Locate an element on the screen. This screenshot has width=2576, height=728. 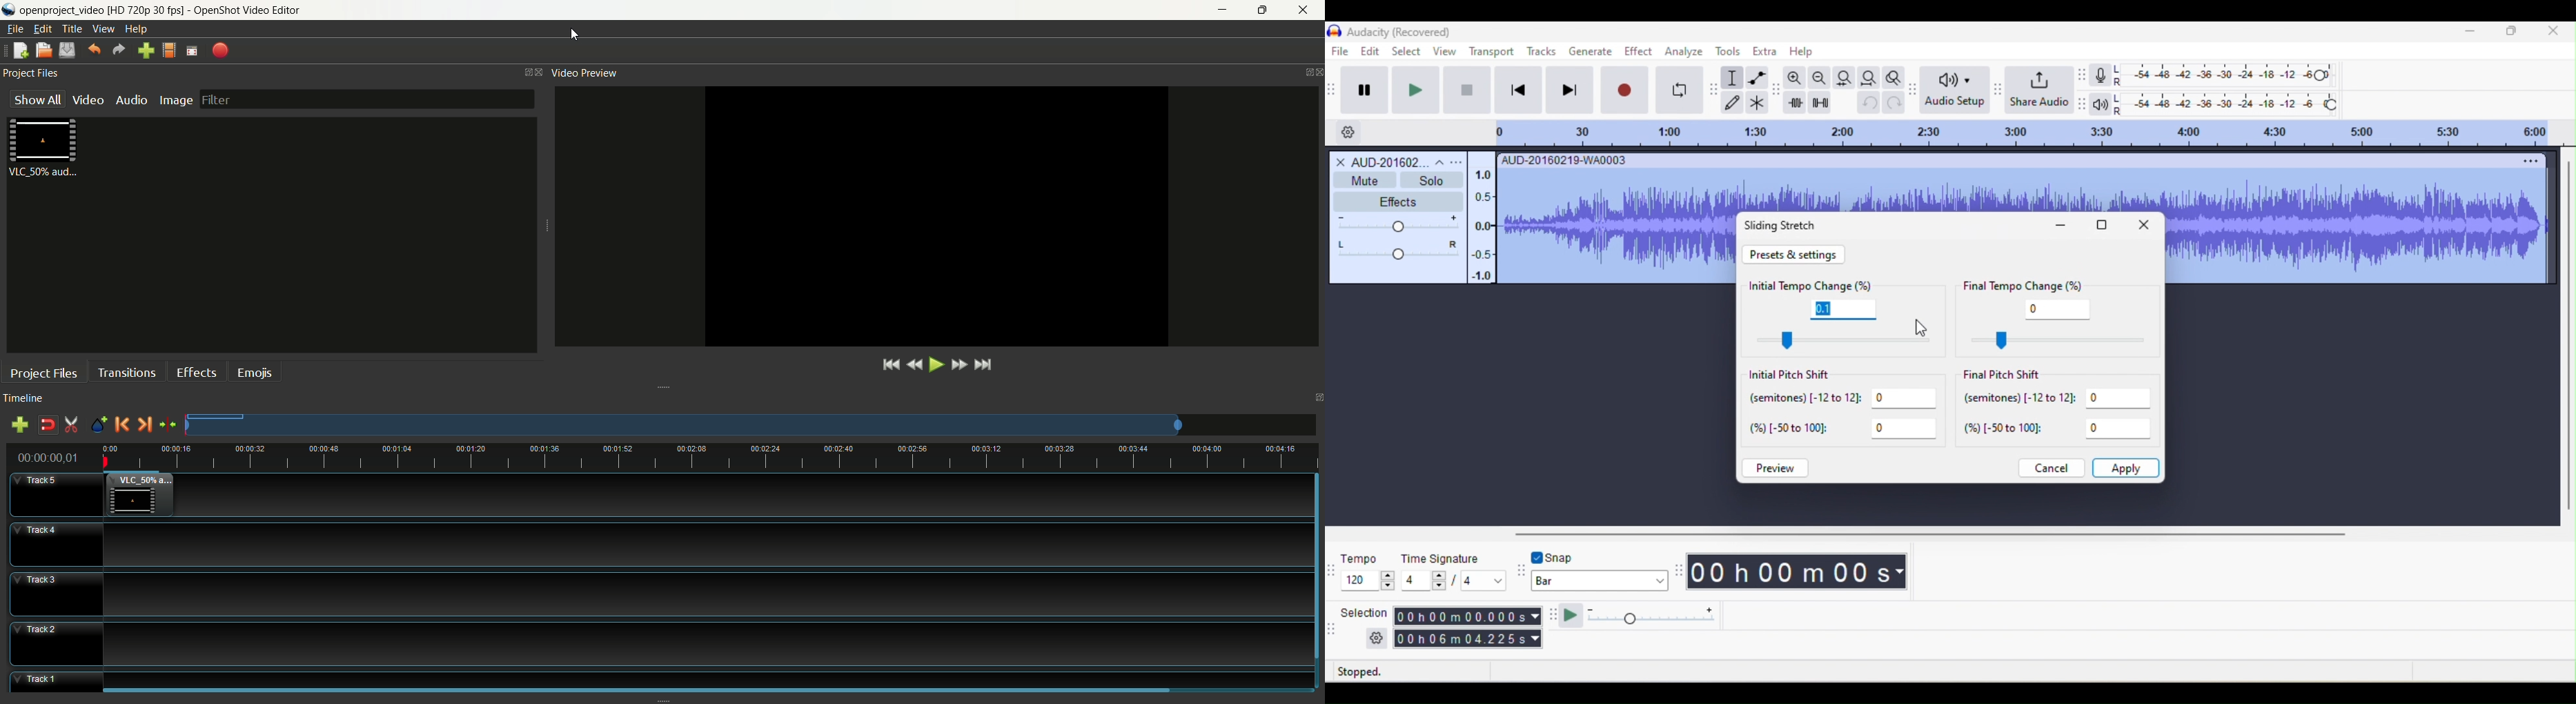
time signature is located at coordinates (1455, 570).